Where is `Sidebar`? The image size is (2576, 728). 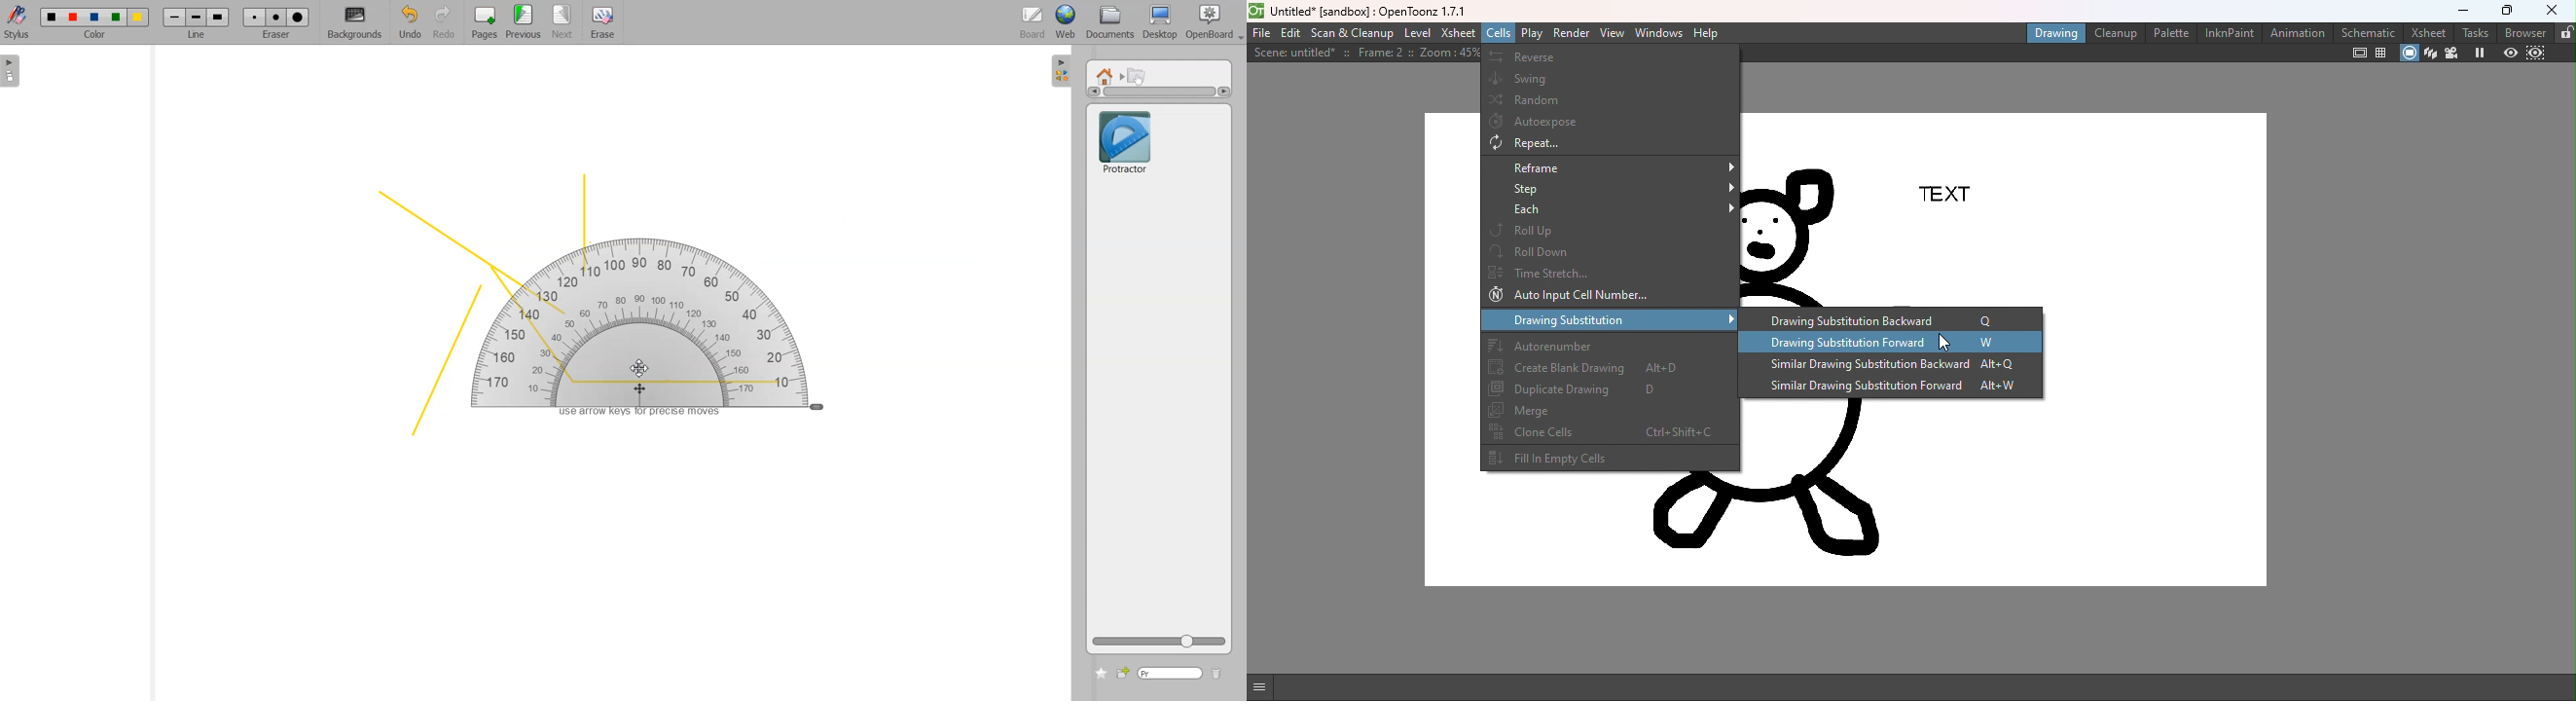 Sidebar is located at coordinates (1061, 70).